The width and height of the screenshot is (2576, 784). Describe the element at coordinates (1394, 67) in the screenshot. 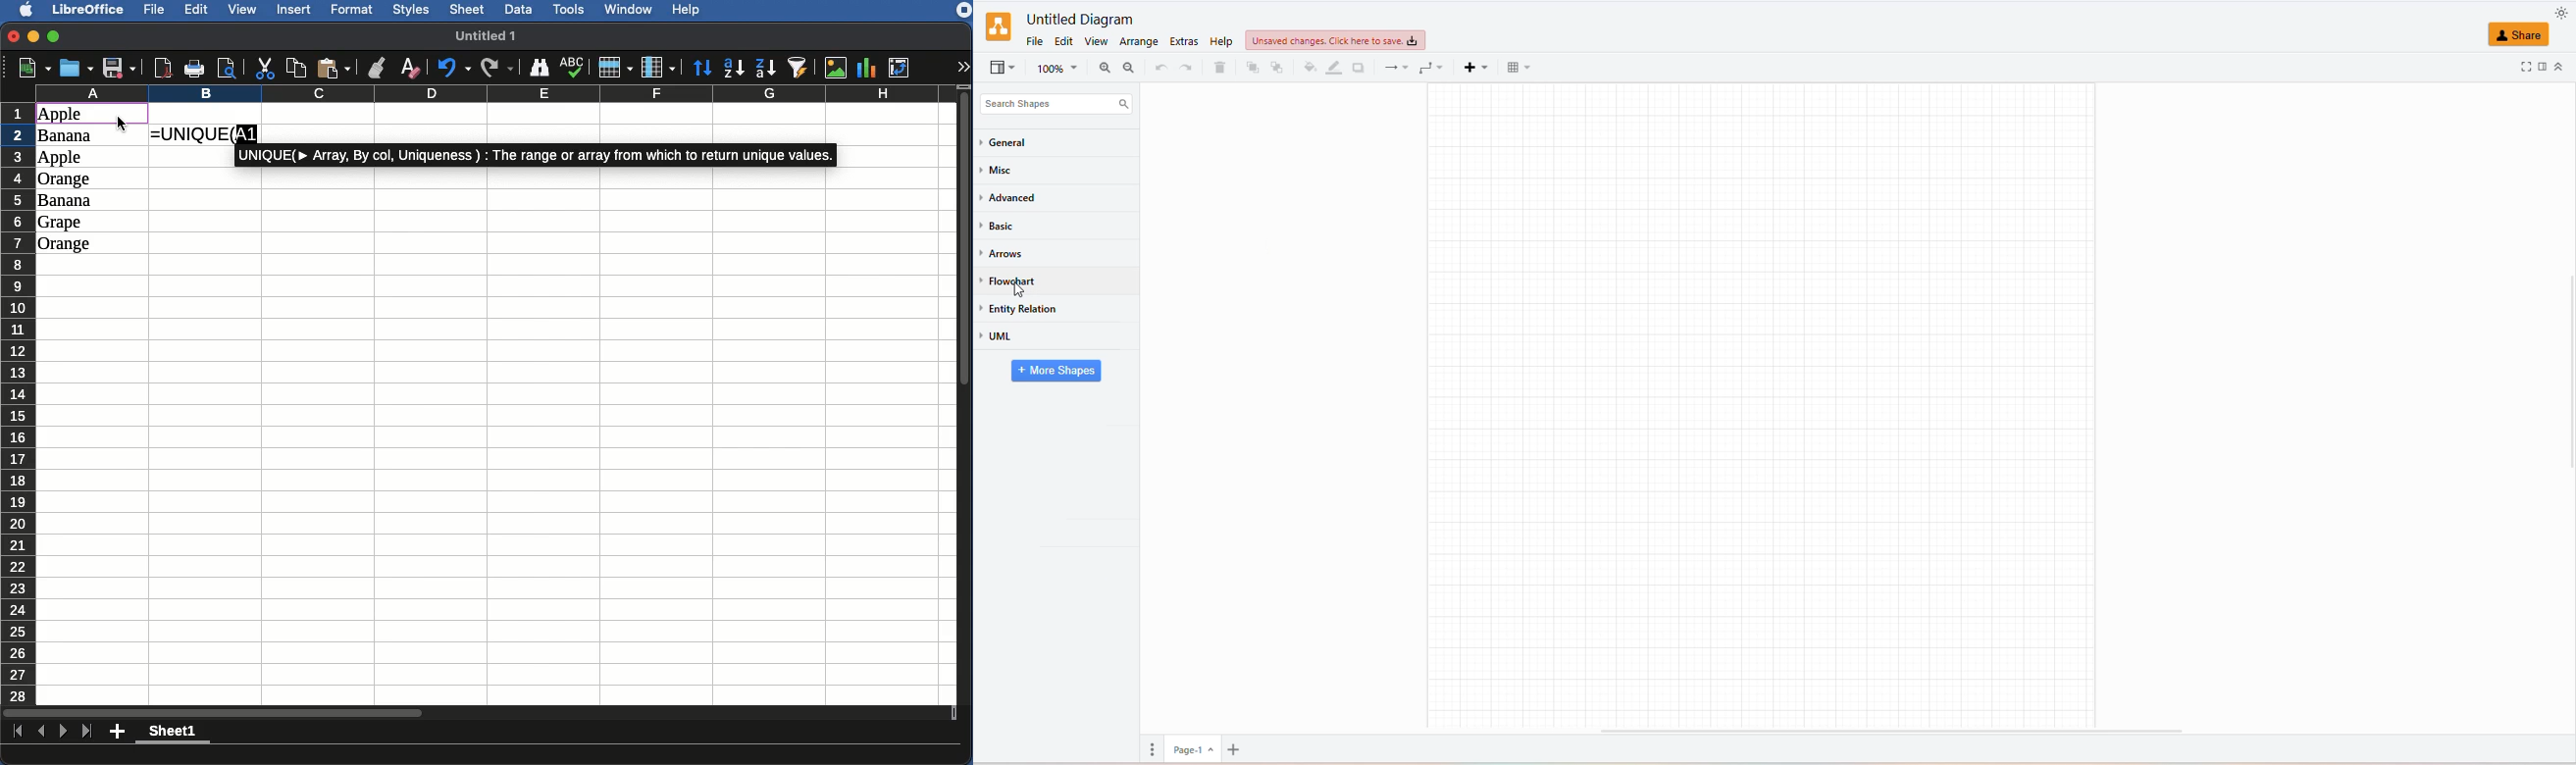

I see `CONNECTIONS` at that location.